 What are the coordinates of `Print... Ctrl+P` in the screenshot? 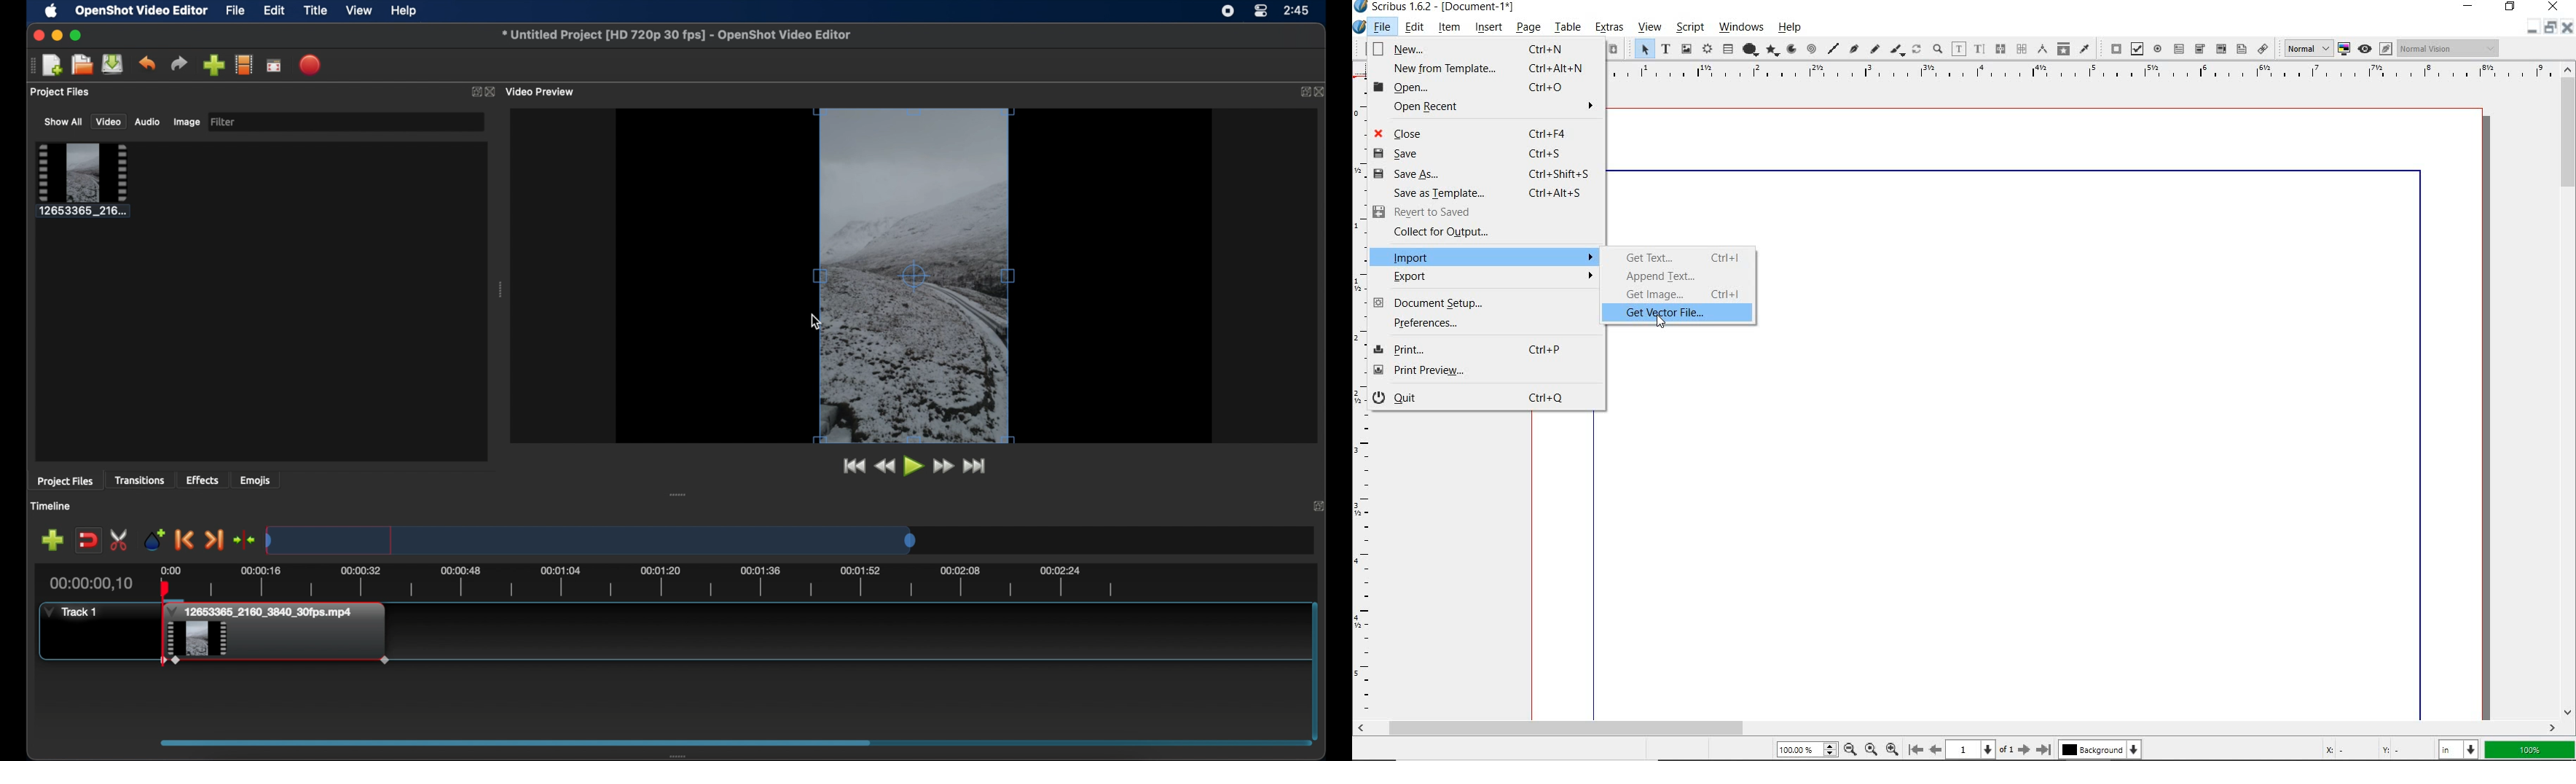 It's located at (1483, 350).